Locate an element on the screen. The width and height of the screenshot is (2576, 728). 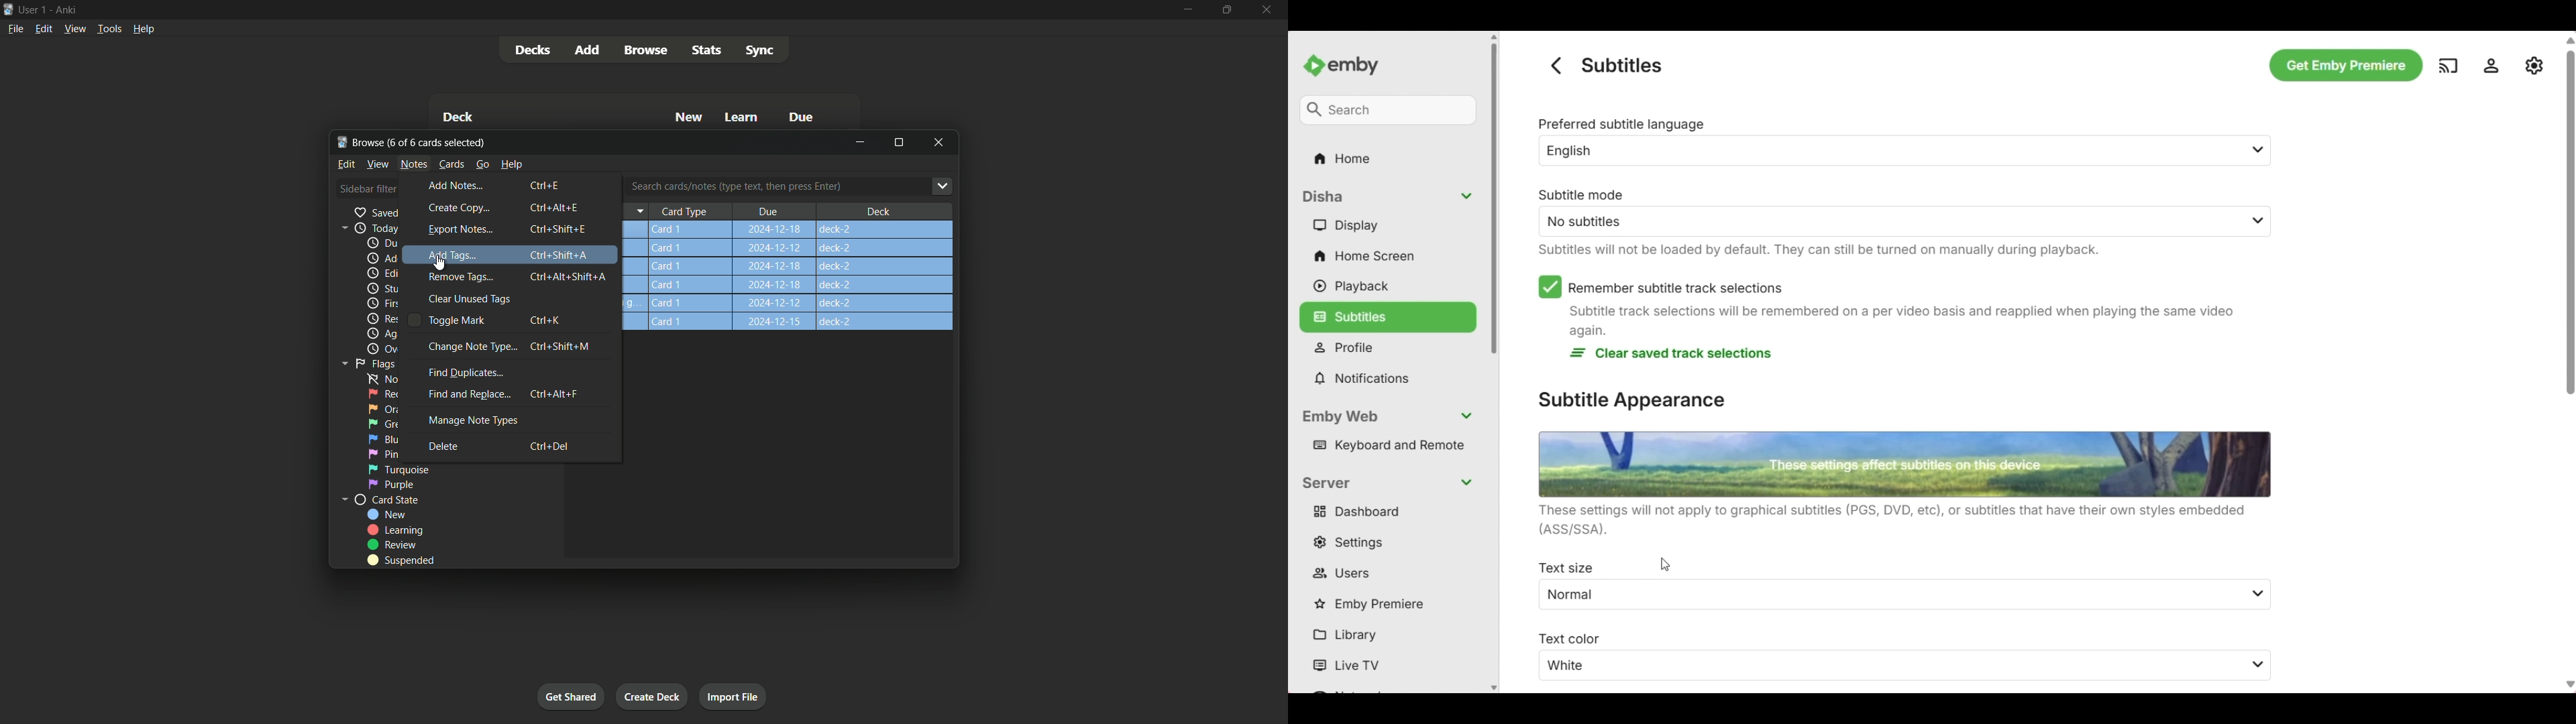
File menu is located at coordinates (14, 31).